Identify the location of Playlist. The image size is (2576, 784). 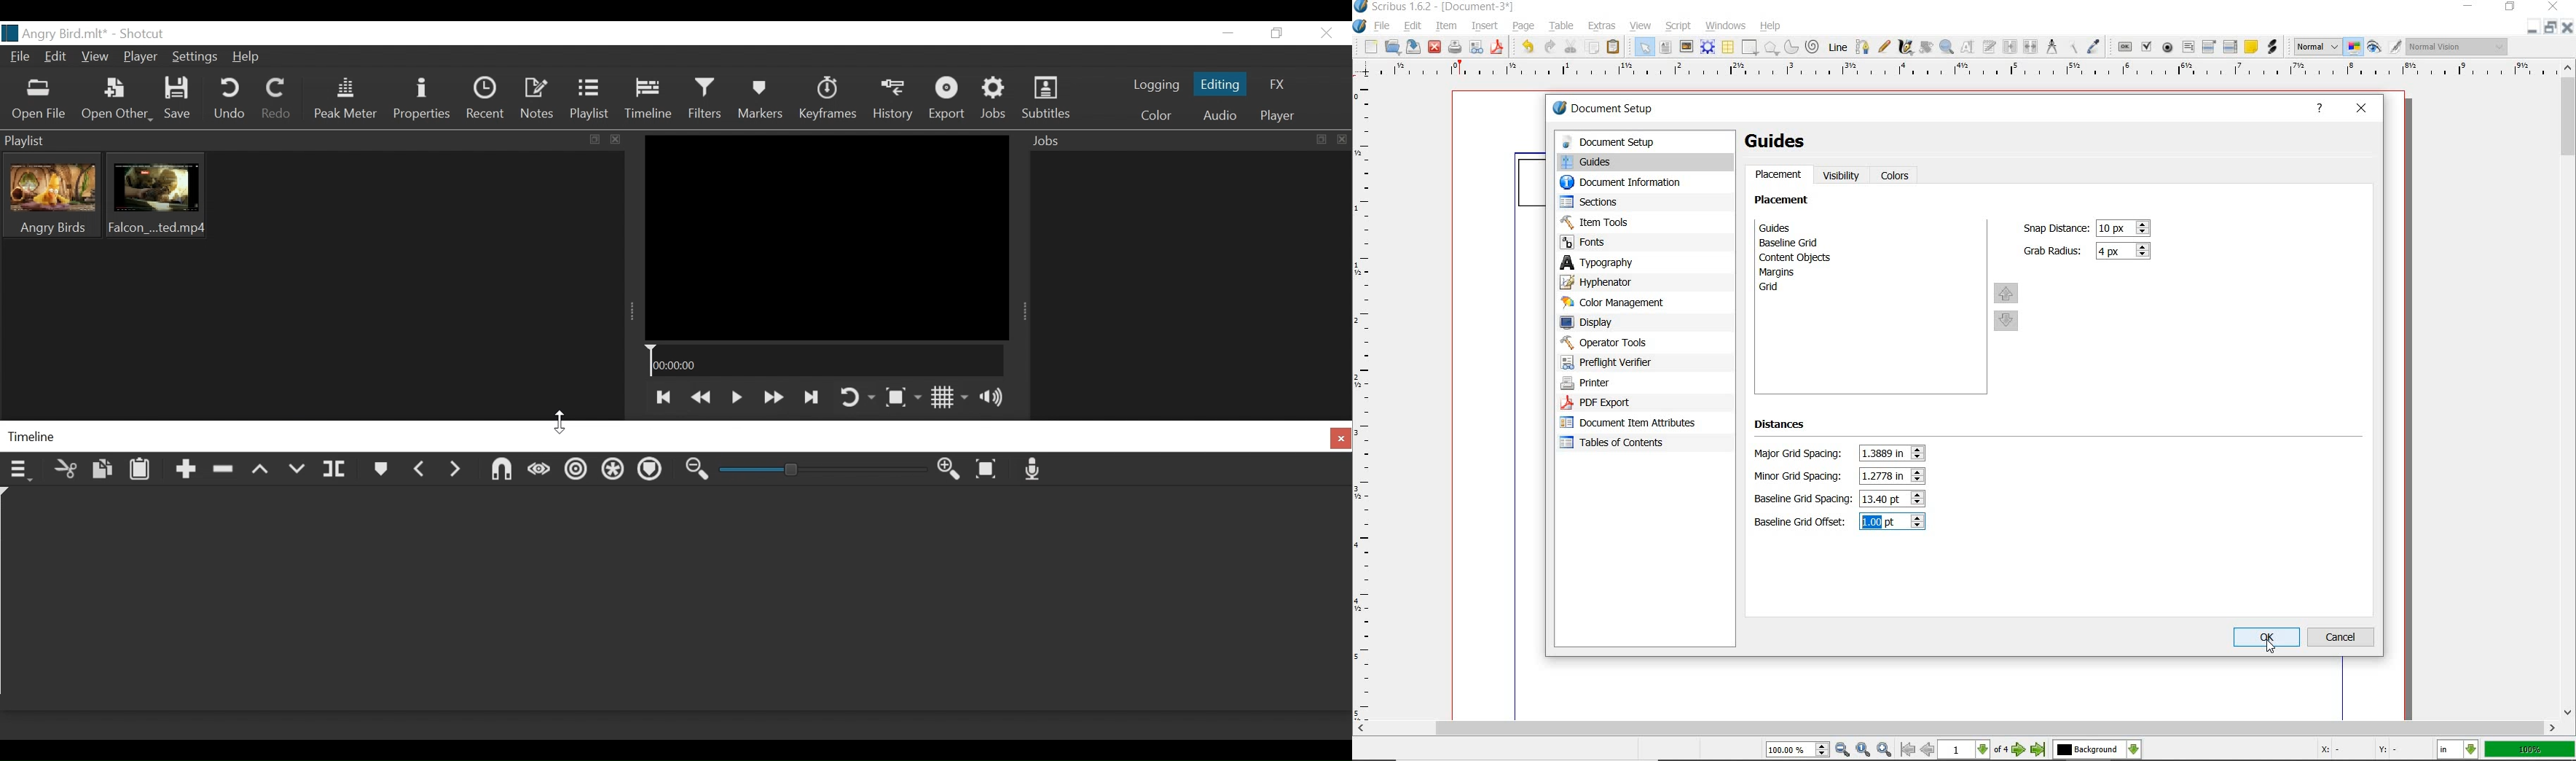
(592, 101).